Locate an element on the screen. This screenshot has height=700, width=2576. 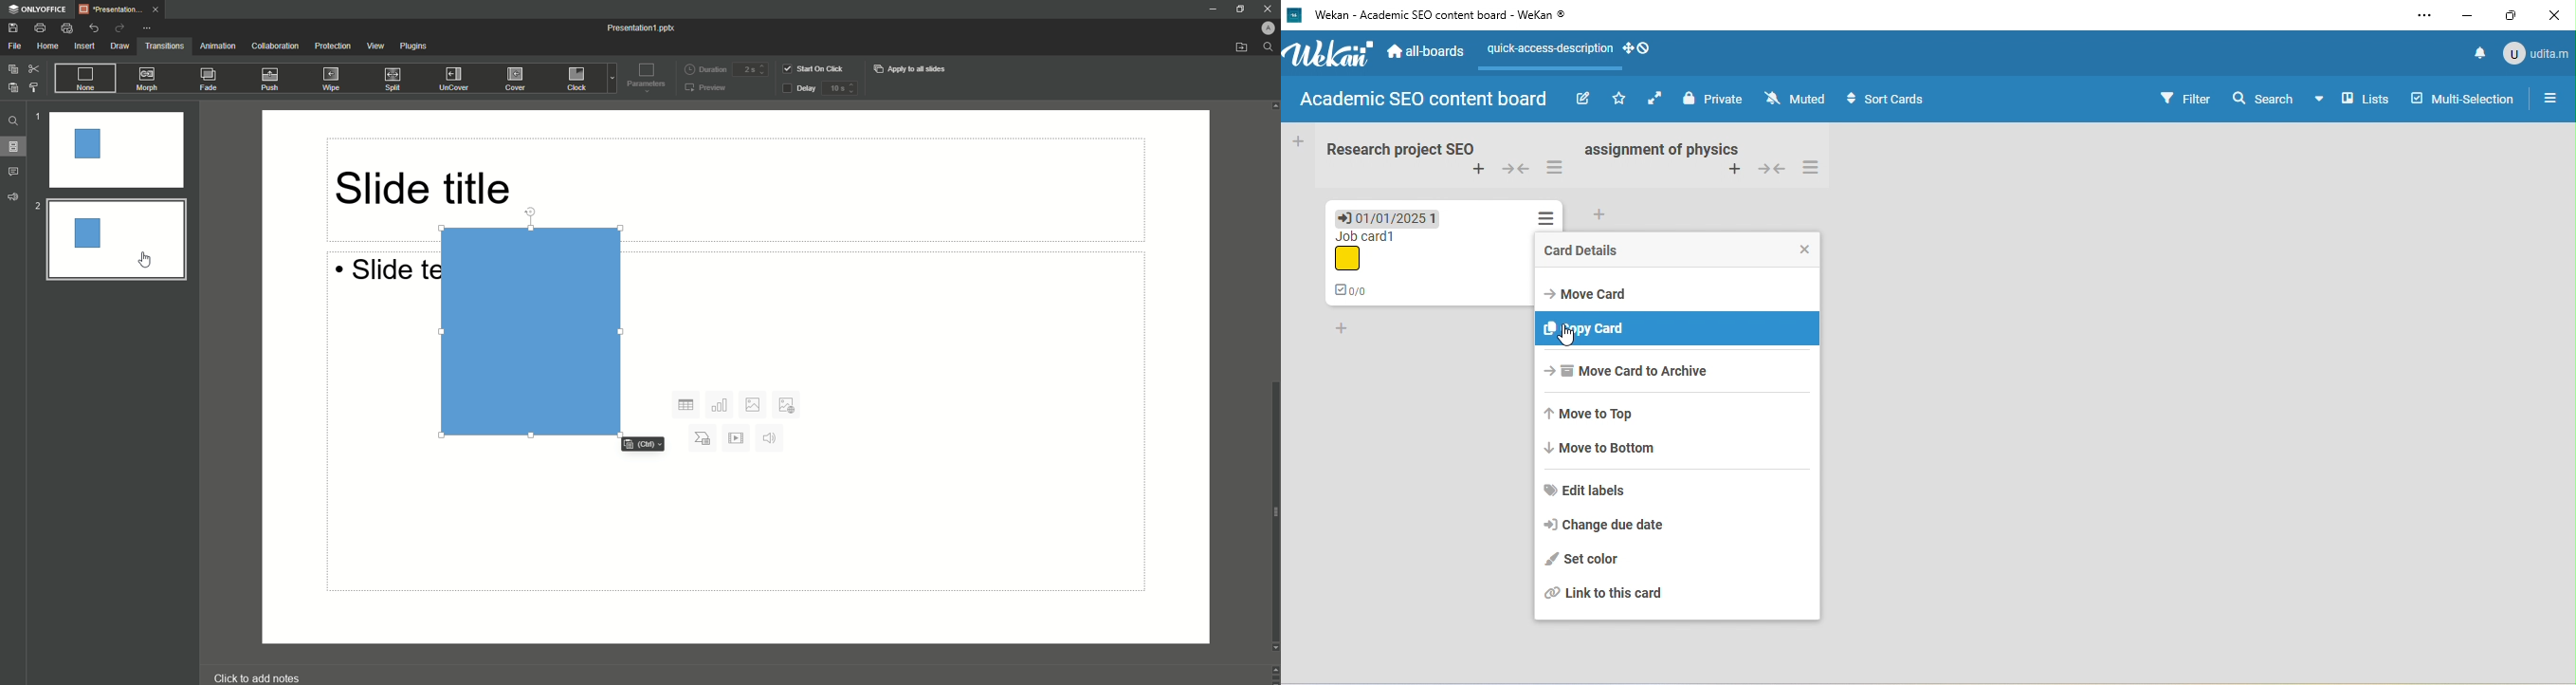
Morph is located at coordinates (151, 79).